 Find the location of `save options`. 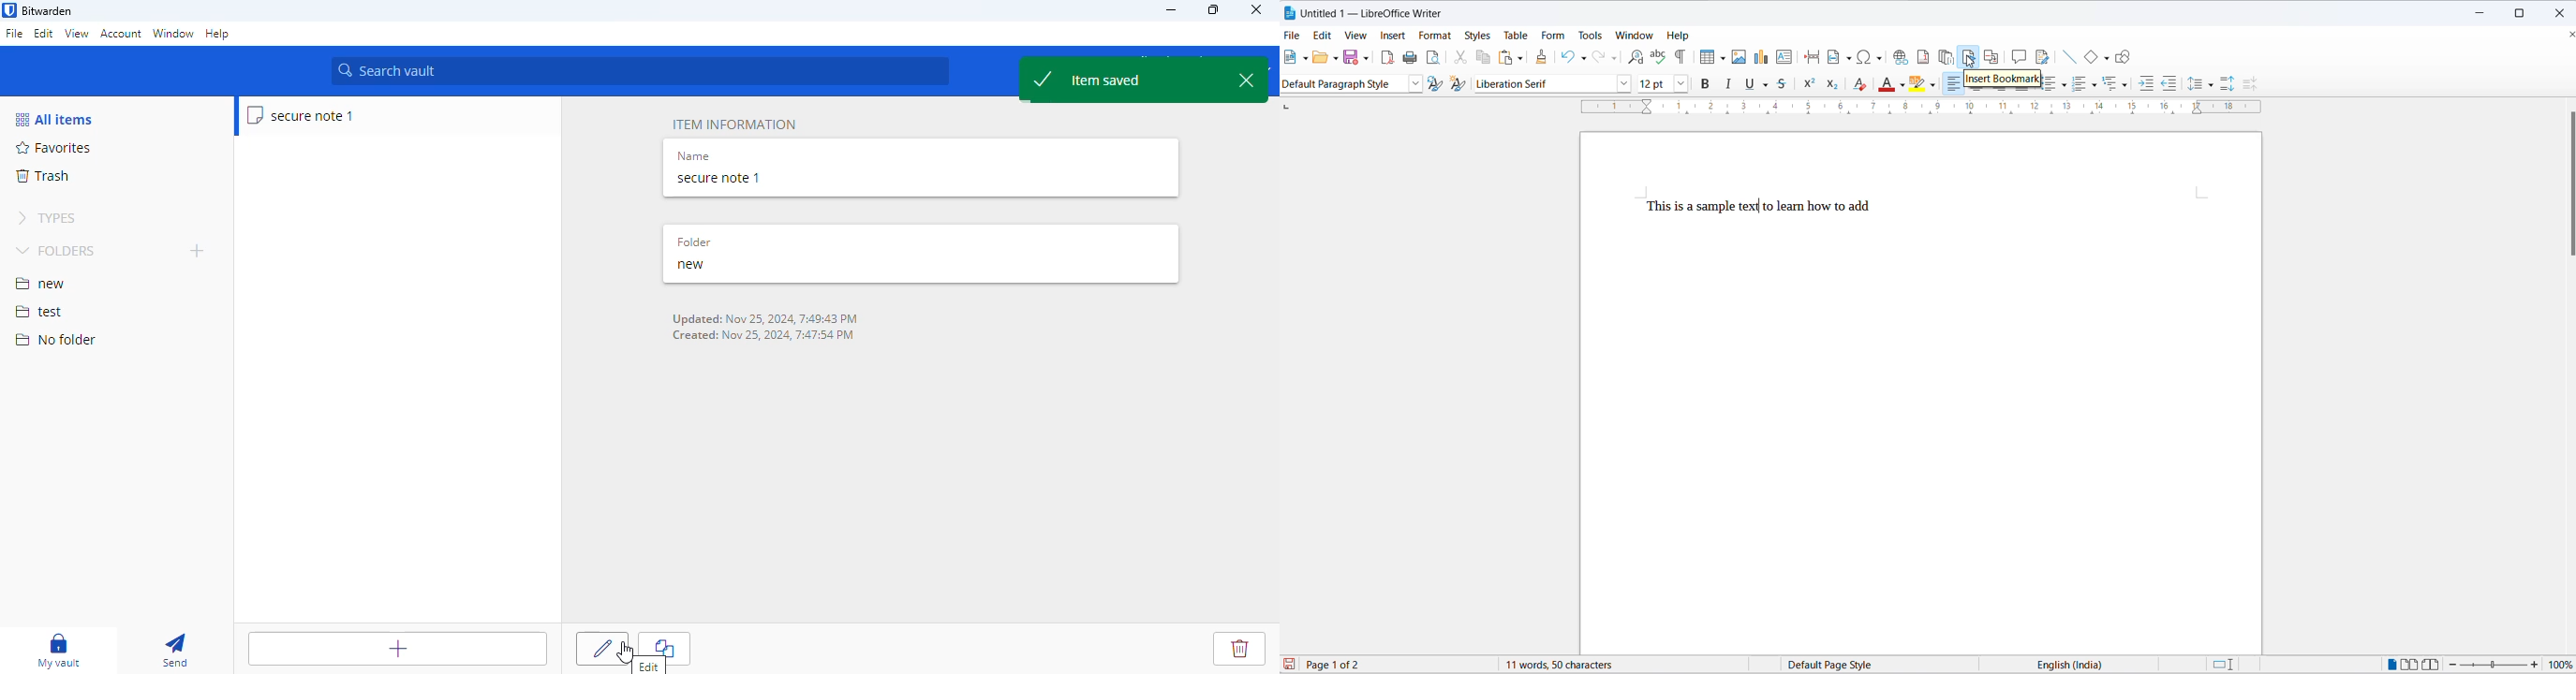

save options is located at coordinates (1365, 59).